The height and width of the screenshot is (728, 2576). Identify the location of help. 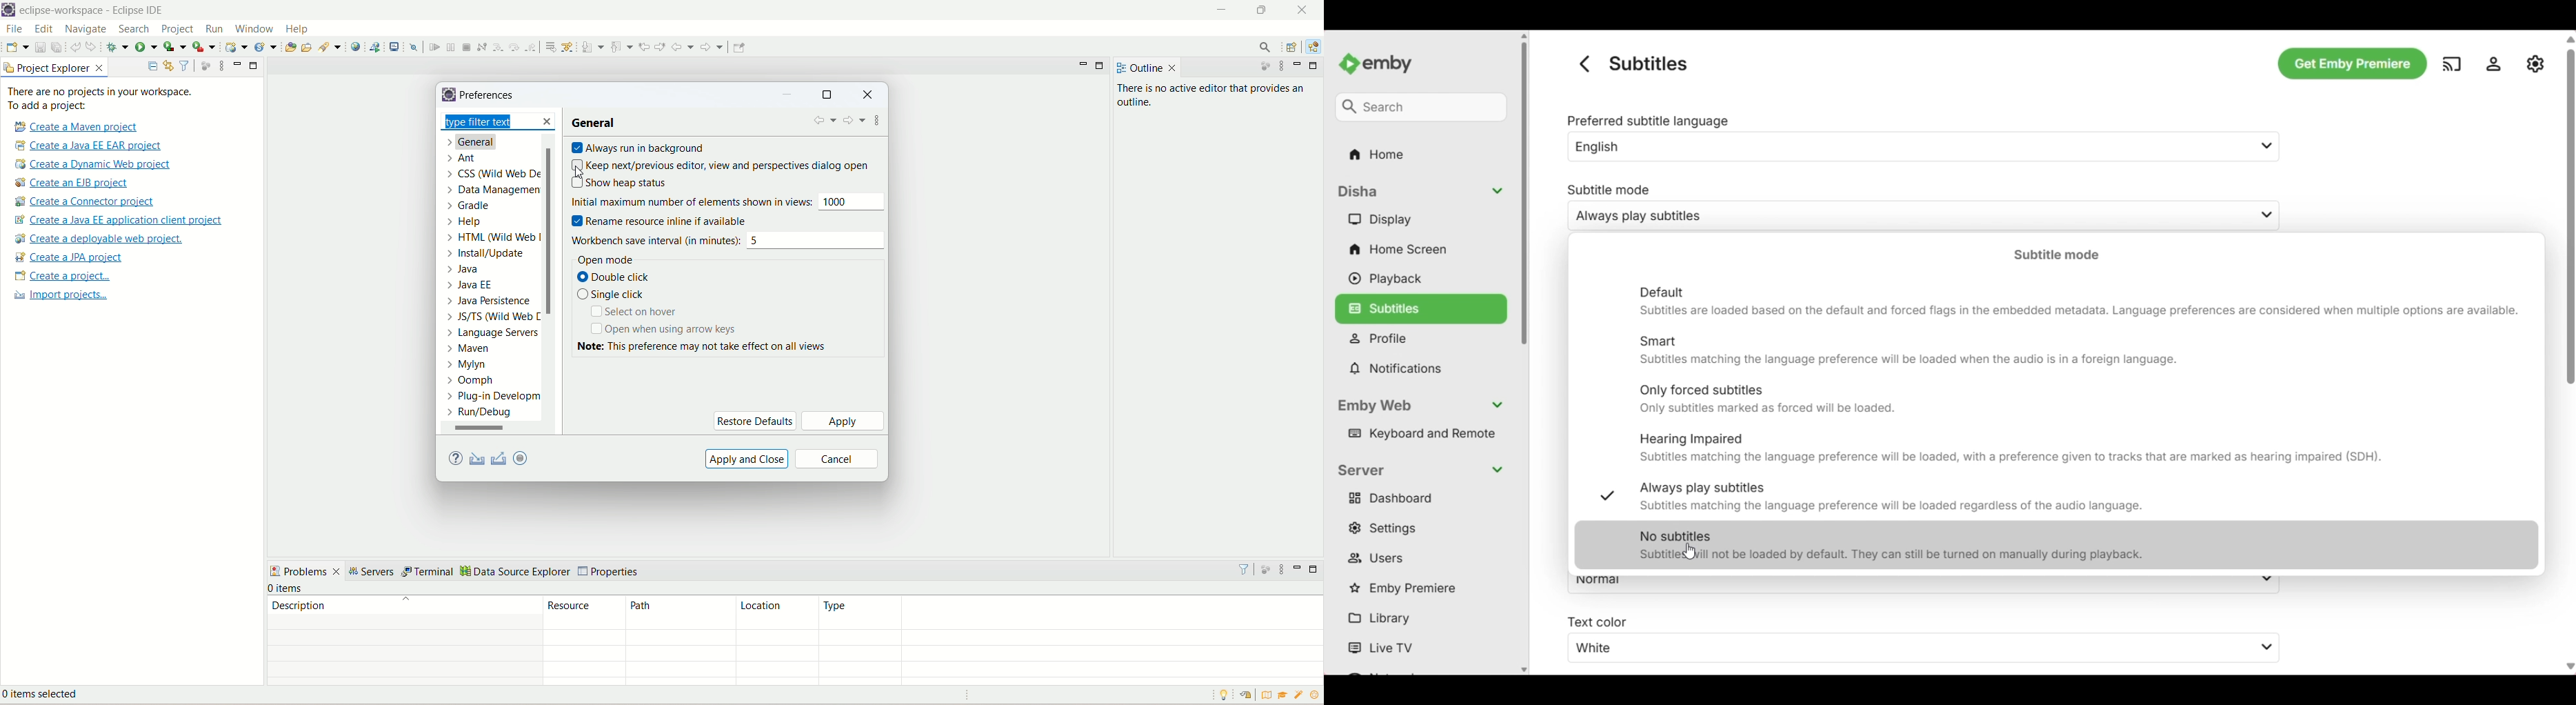
(454, 459).